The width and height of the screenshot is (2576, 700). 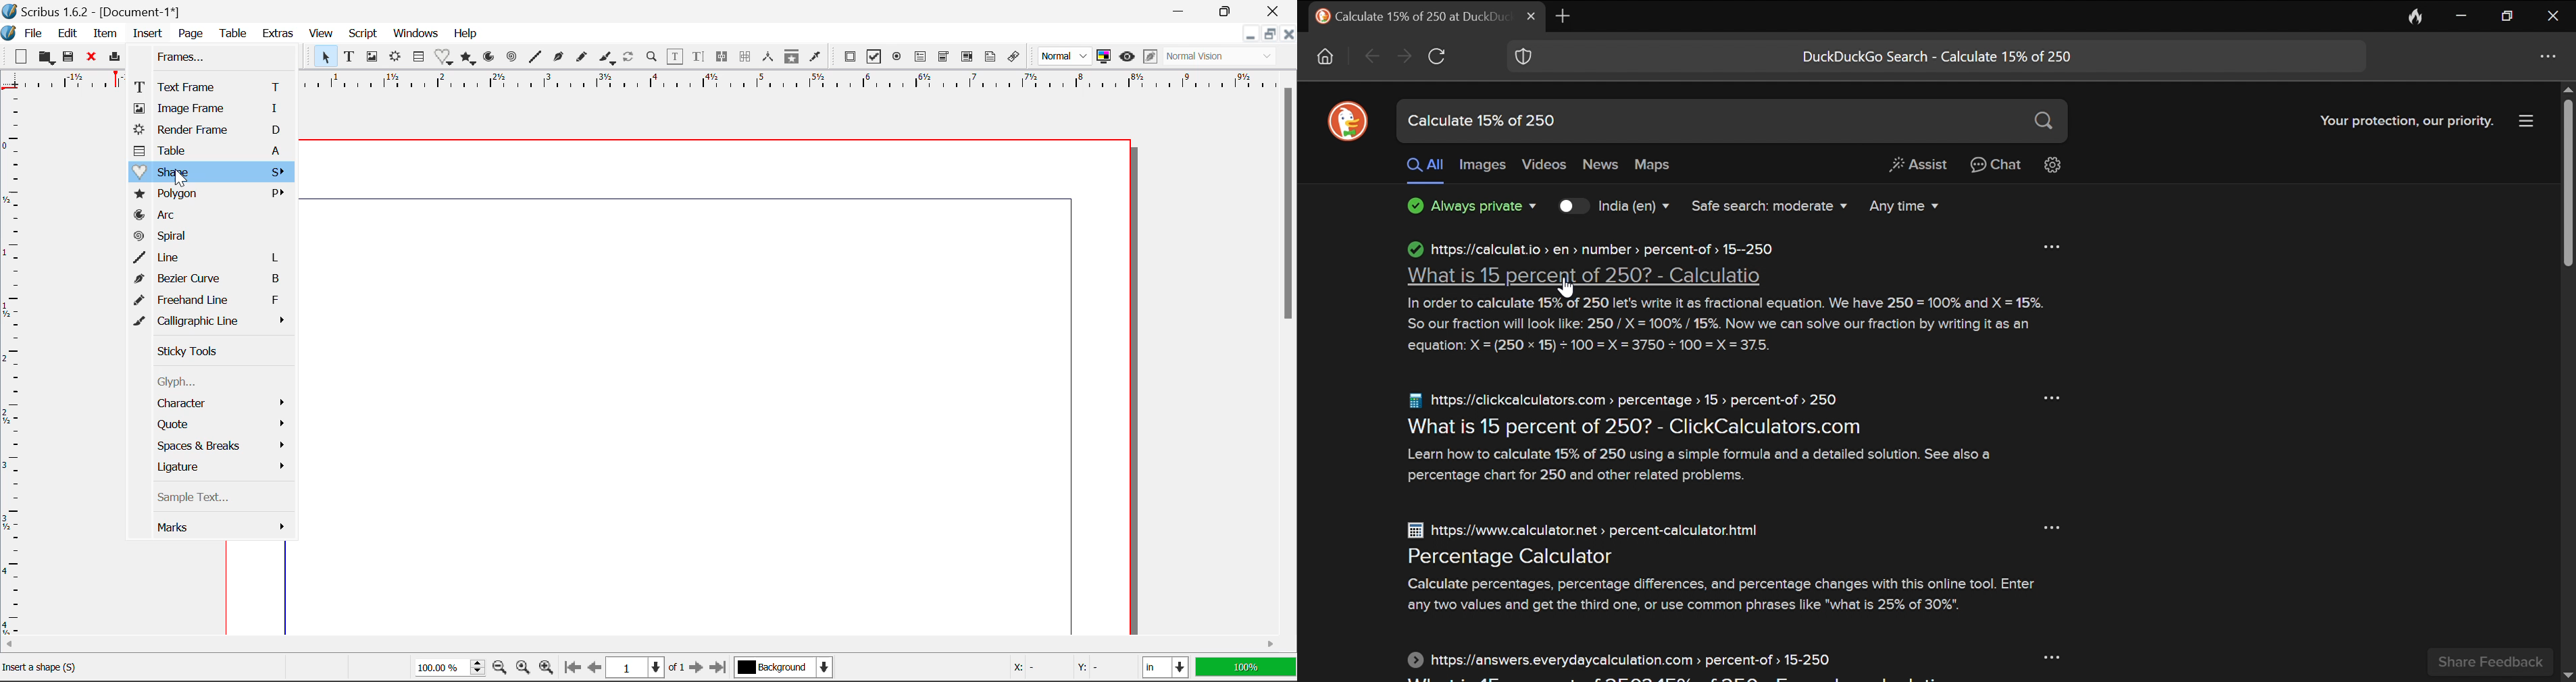 I want to click on Line, so click(x=211, y=258).